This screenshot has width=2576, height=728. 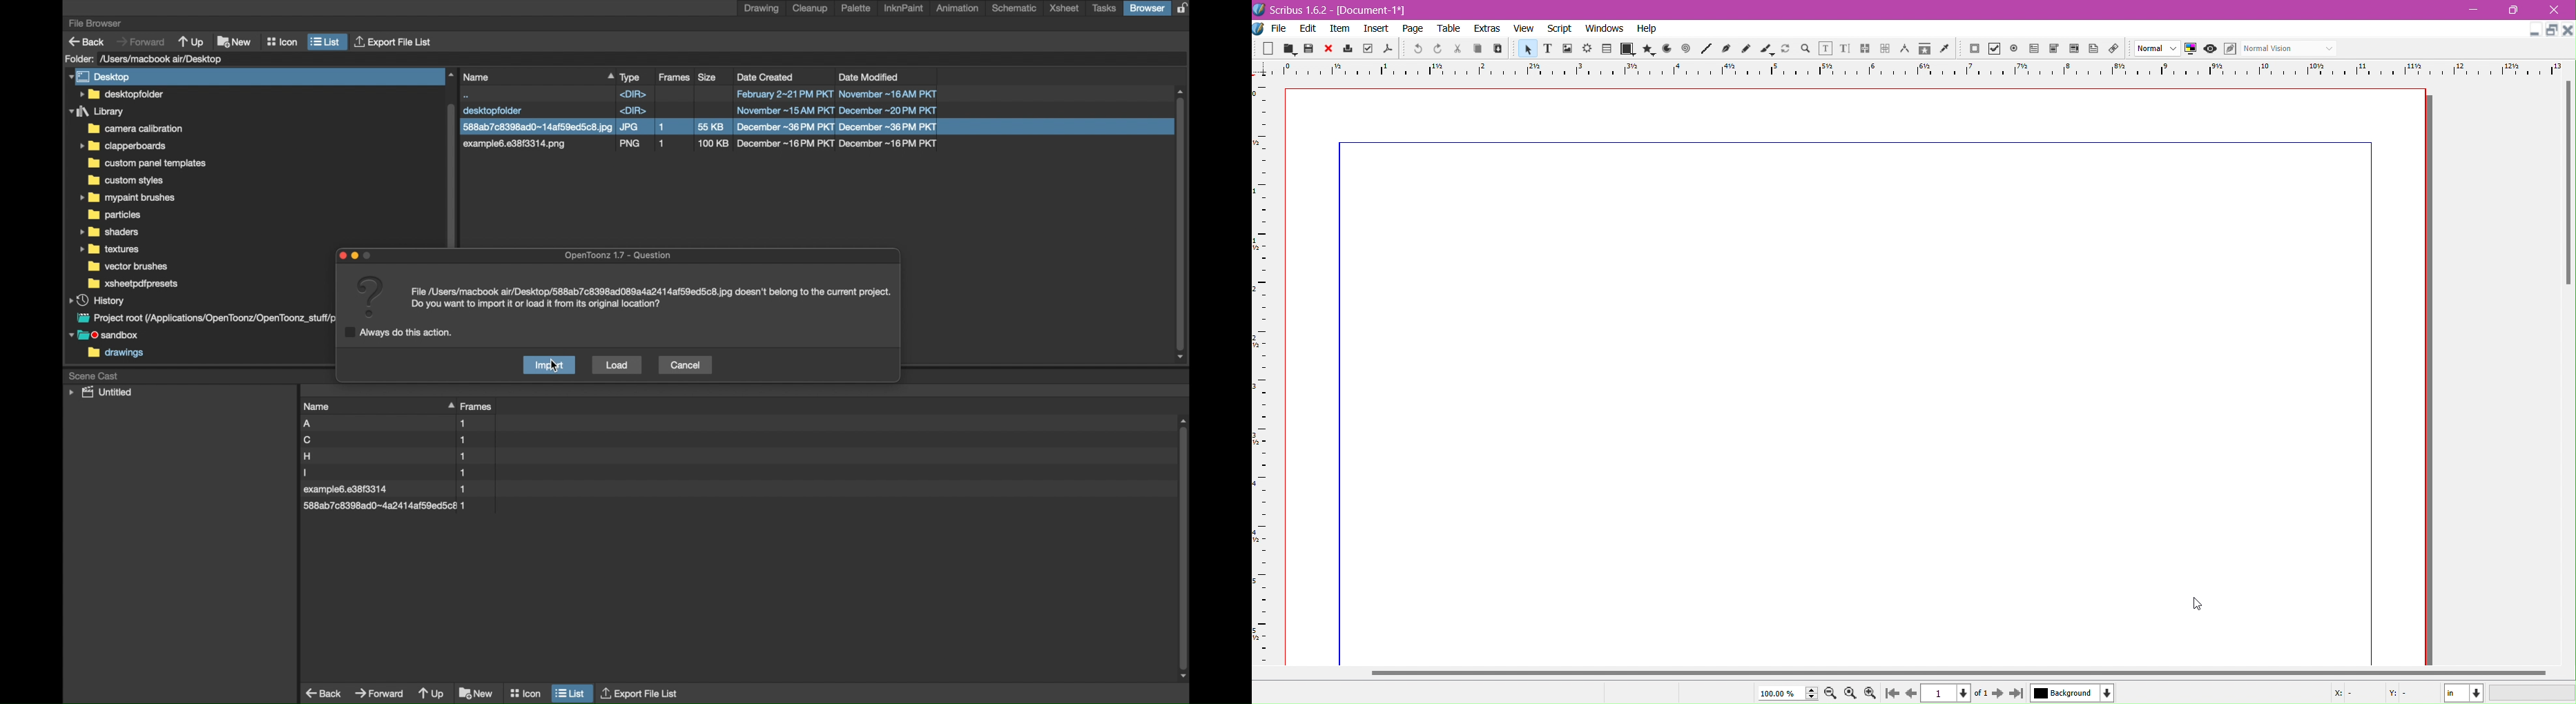 What do you see at coordinates (2464, 693) in the screenshot?
I see `measurement unit` at bounding box center [2464, 693].